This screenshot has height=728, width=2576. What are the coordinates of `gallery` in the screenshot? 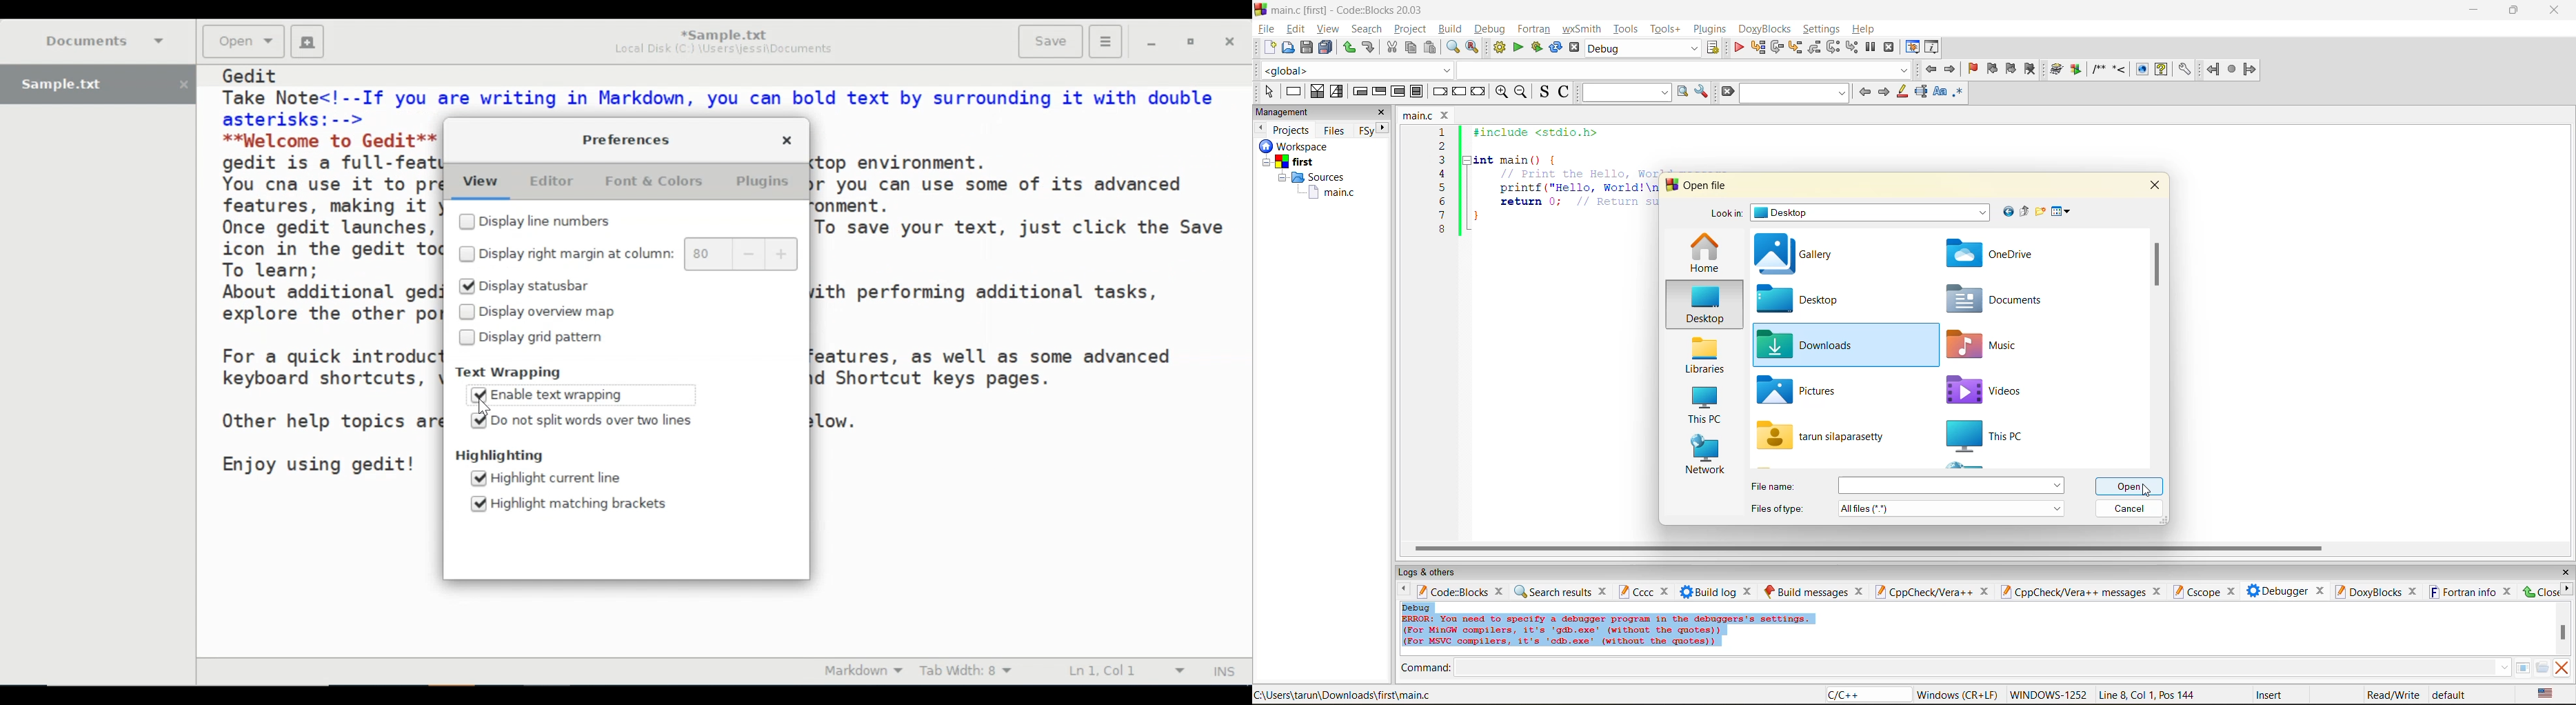 It's located at (1798, 255).